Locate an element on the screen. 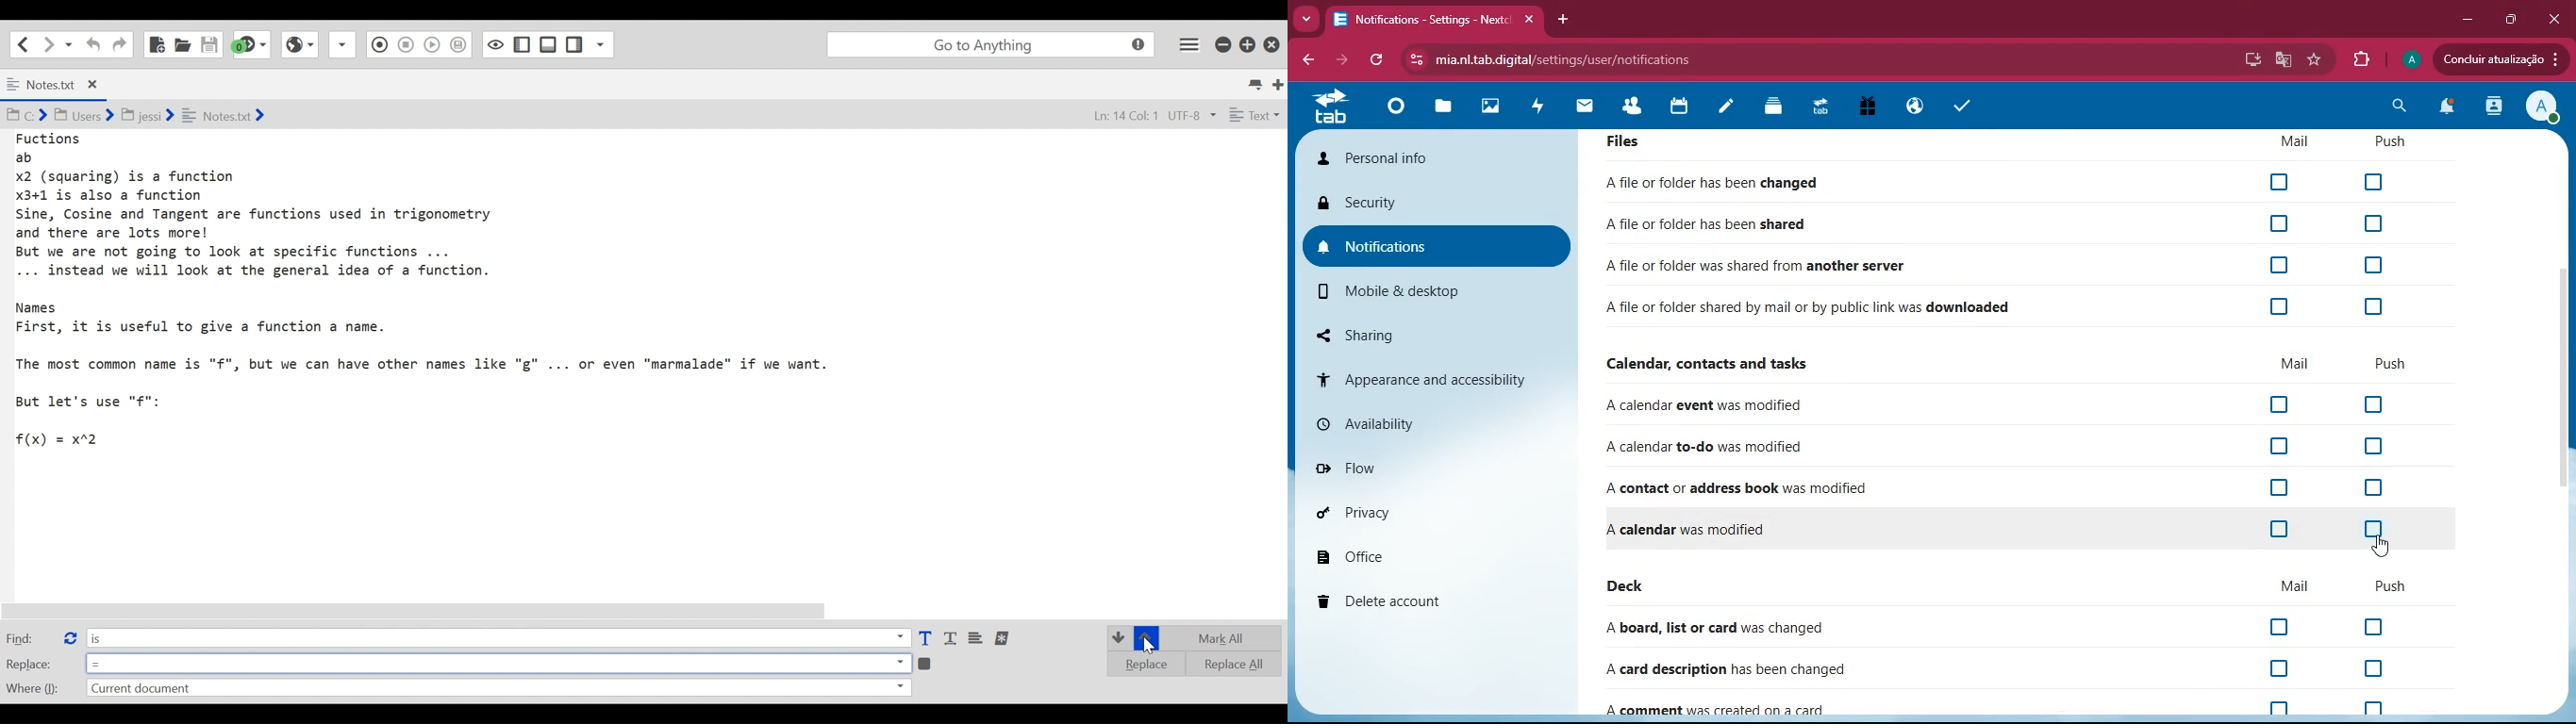  privacy is located at coordinates (1416, 515).